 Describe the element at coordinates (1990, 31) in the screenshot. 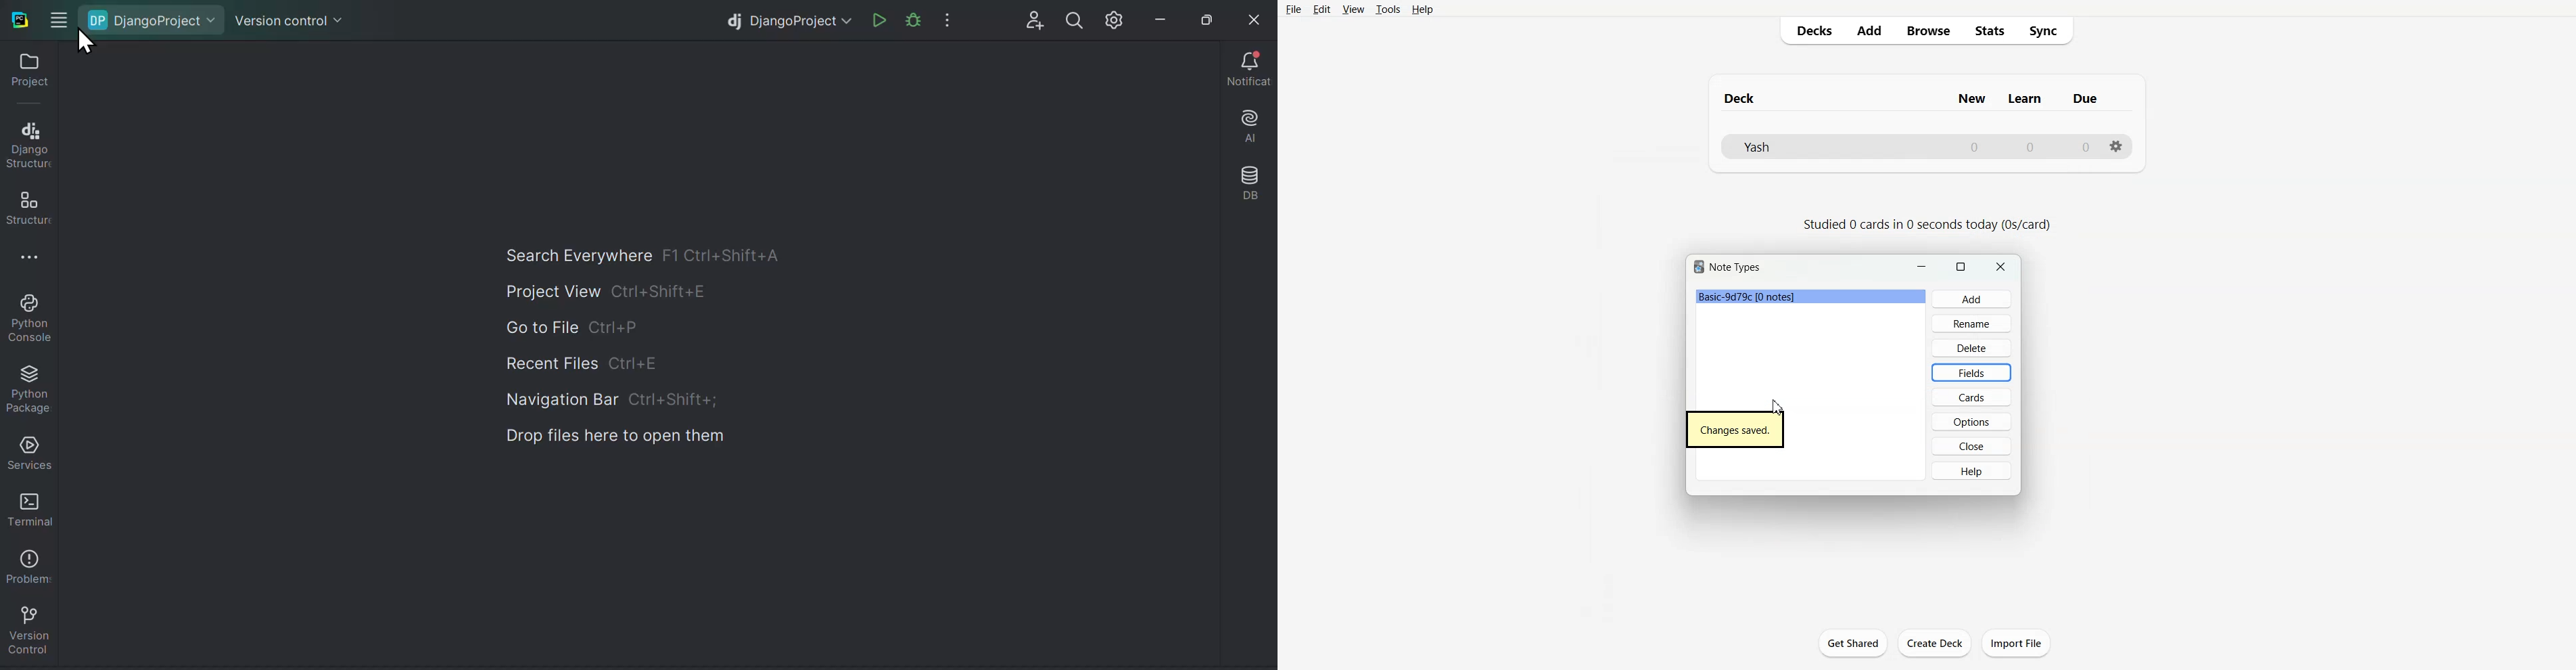

I see `Stats` at that location.